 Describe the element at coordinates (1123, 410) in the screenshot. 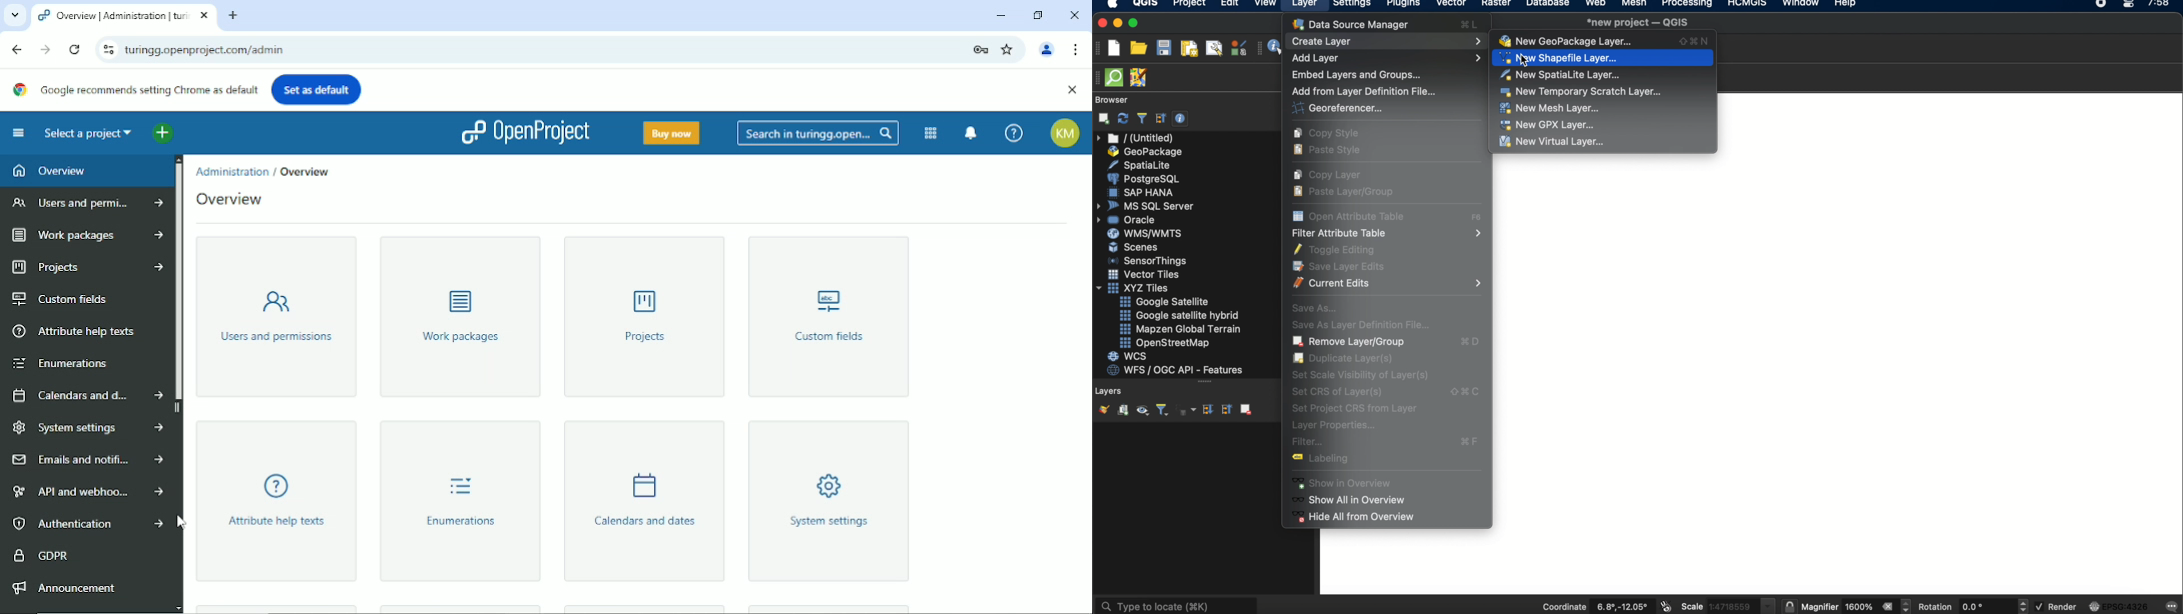

I see `add group` at that location.